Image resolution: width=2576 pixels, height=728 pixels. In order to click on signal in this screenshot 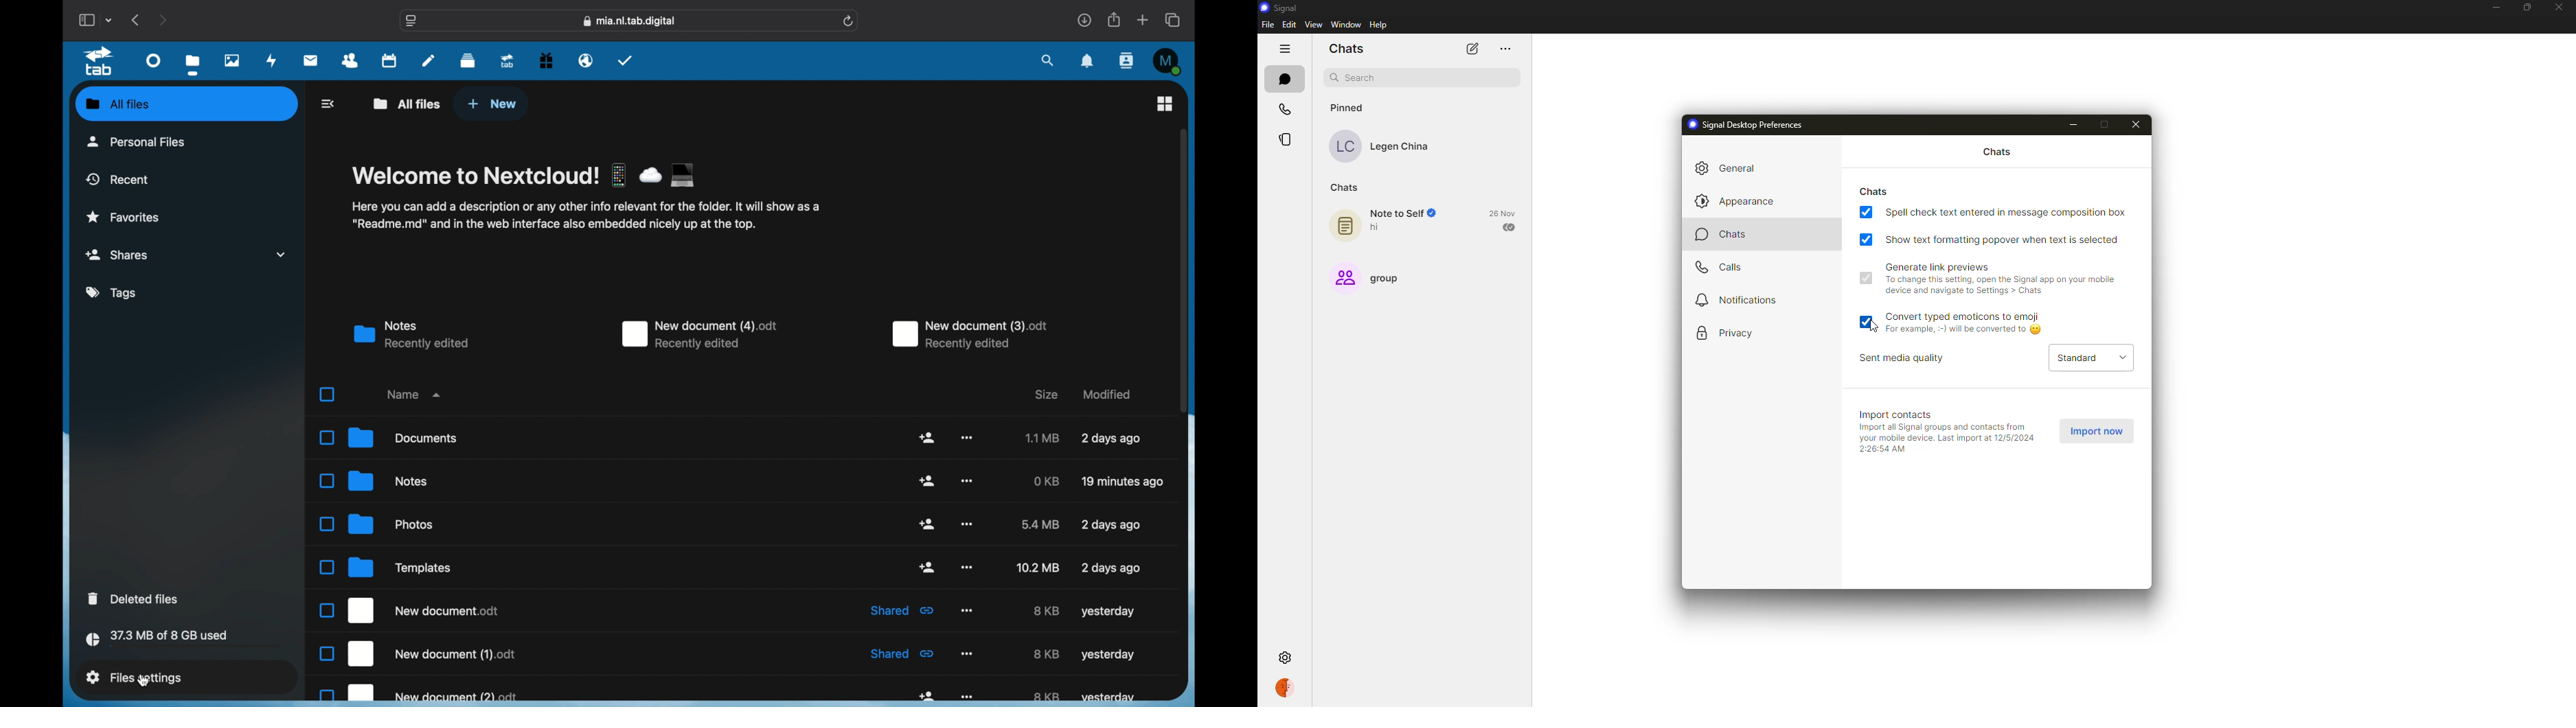, I will do `click(1282, 8)`.